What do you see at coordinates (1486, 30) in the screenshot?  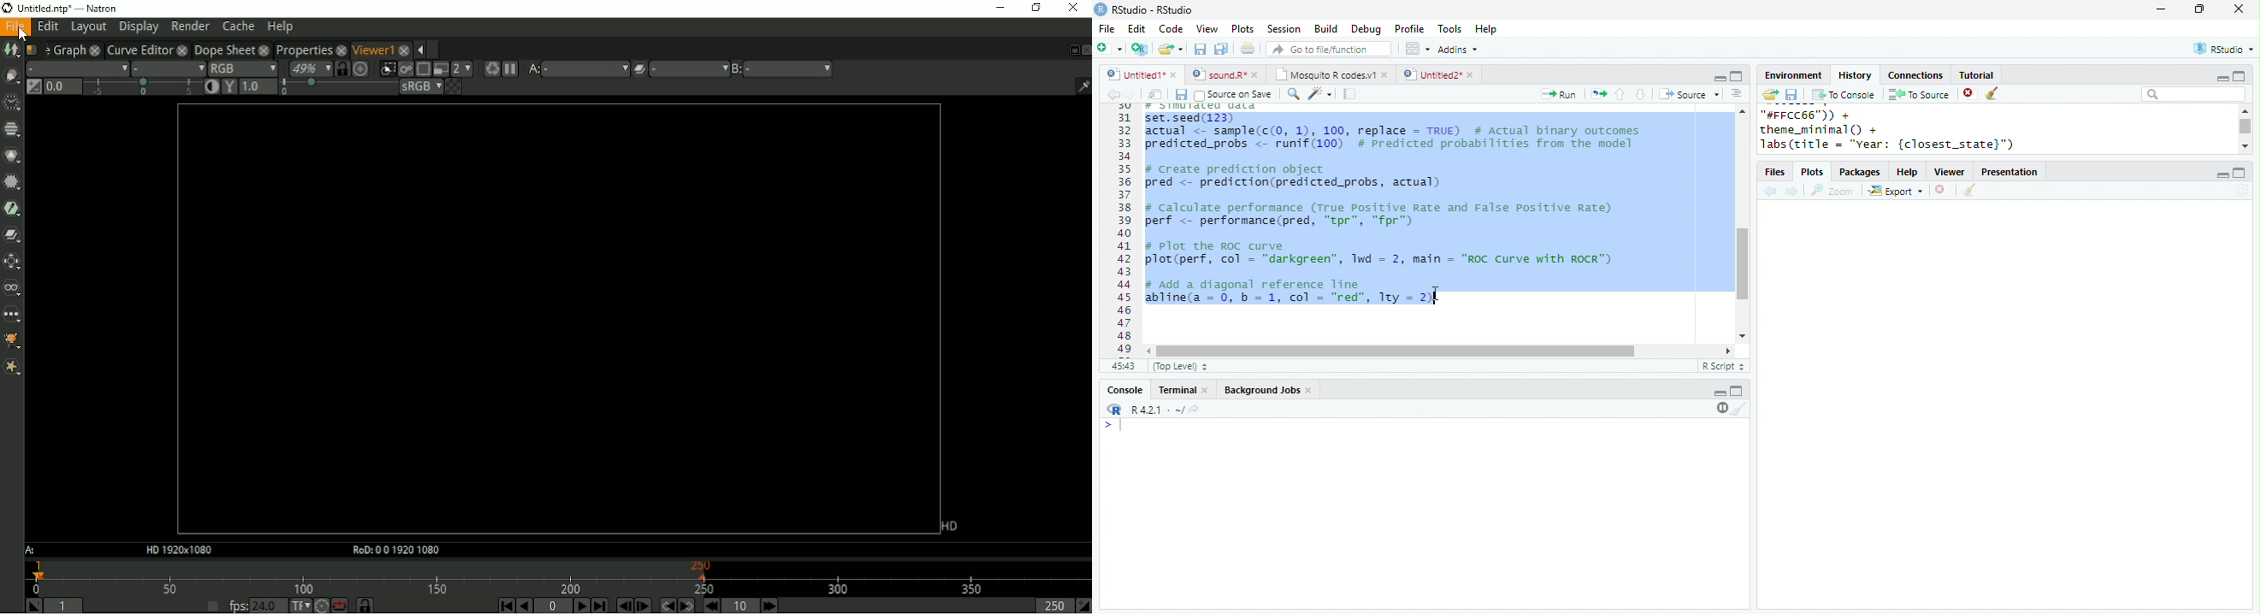 I see `Help` at bounding box center [1486, 30].